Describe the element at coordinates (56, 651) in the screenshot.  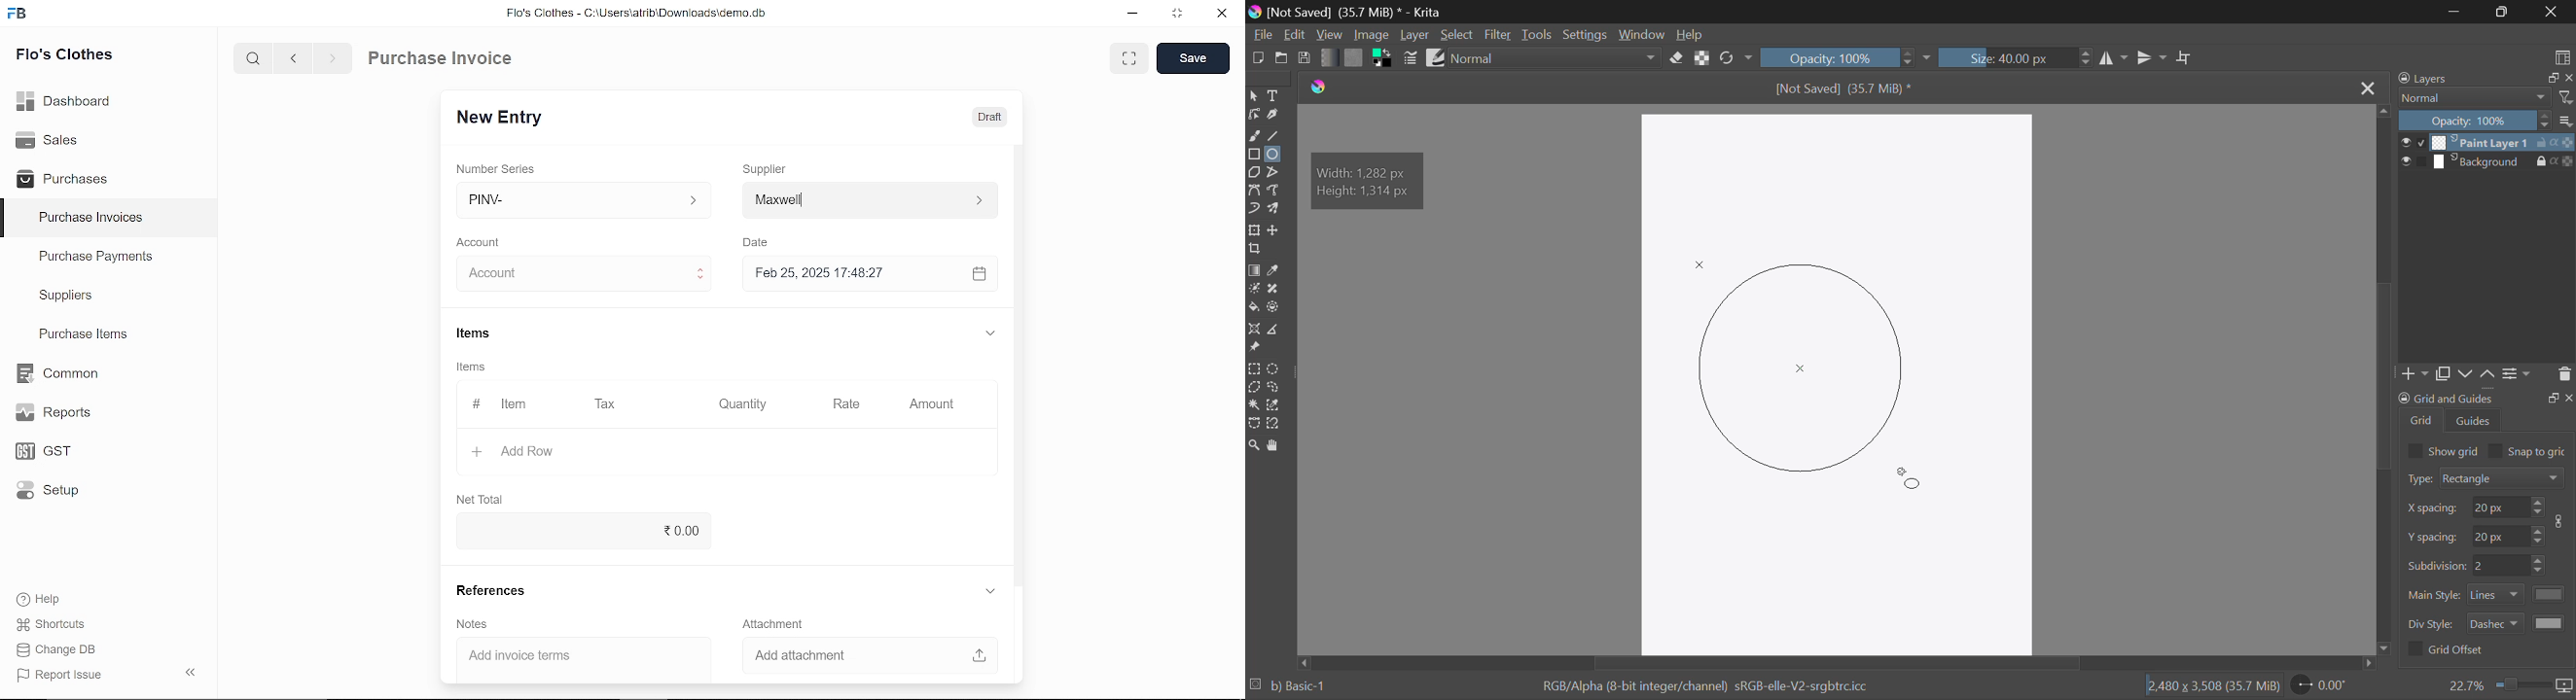
I see `Change DB` at that location.